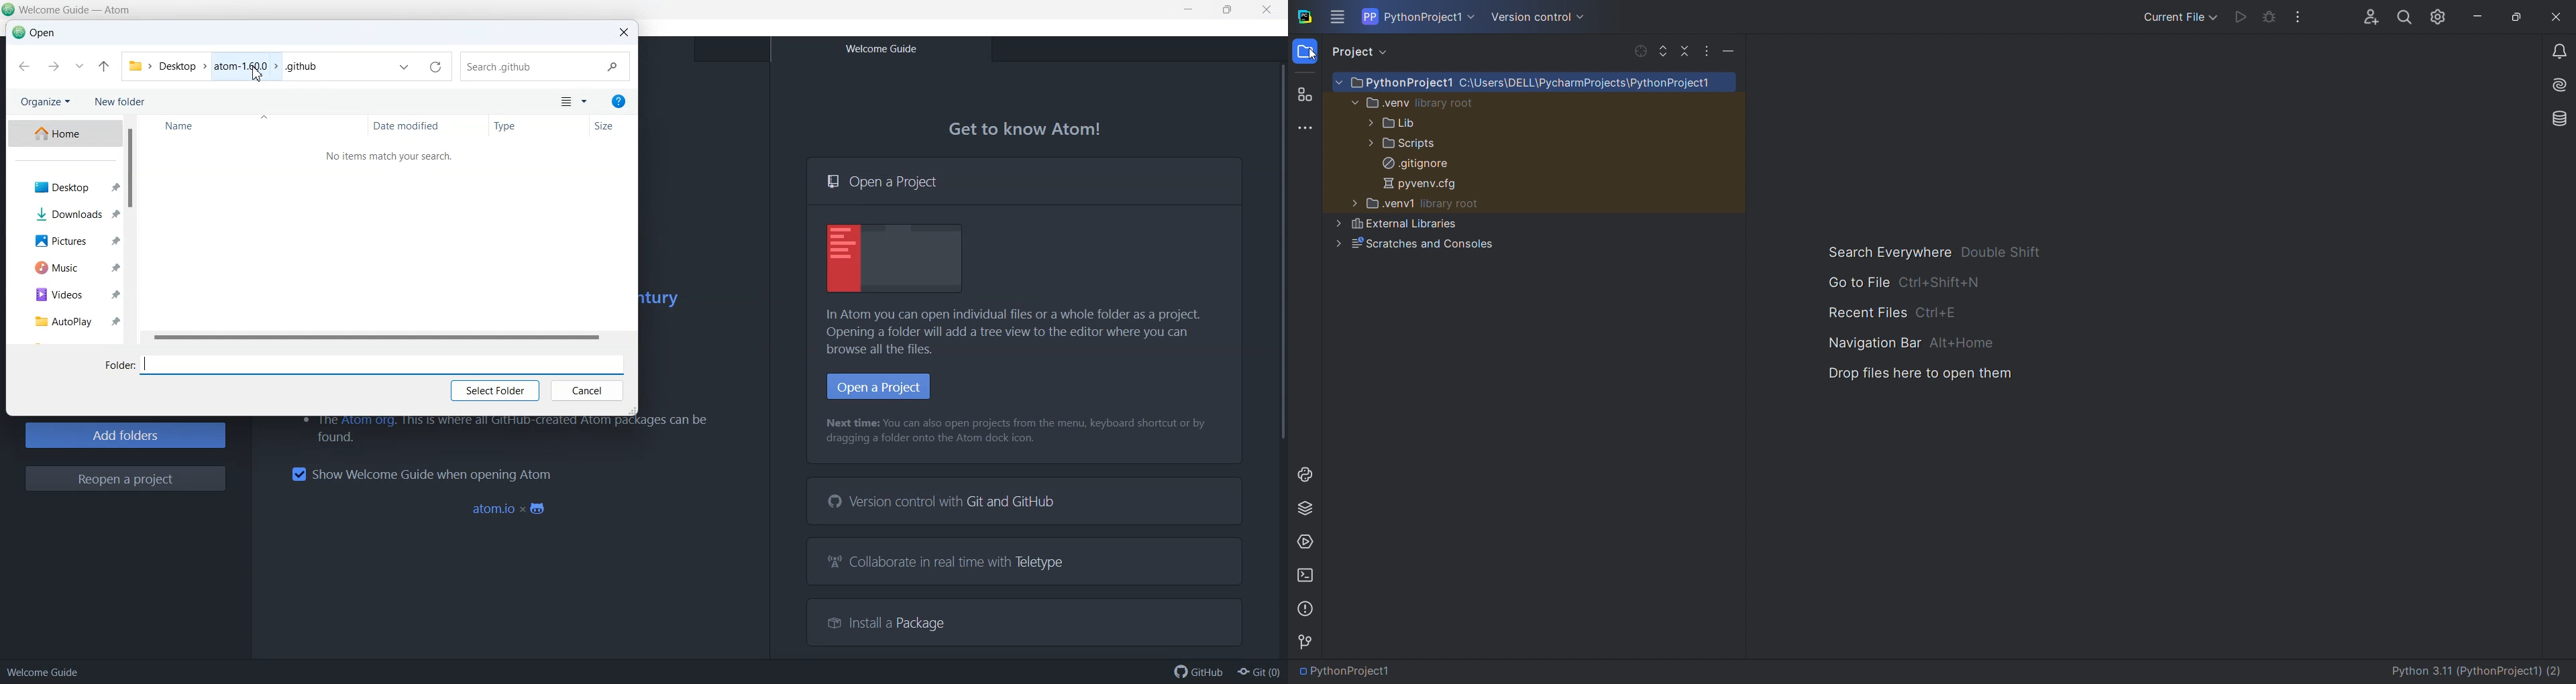 This screenshot has height=700, width=2576. Describe the element at coordinates (1535, 170) in the screenshot. I see `project sturcture` at that location.